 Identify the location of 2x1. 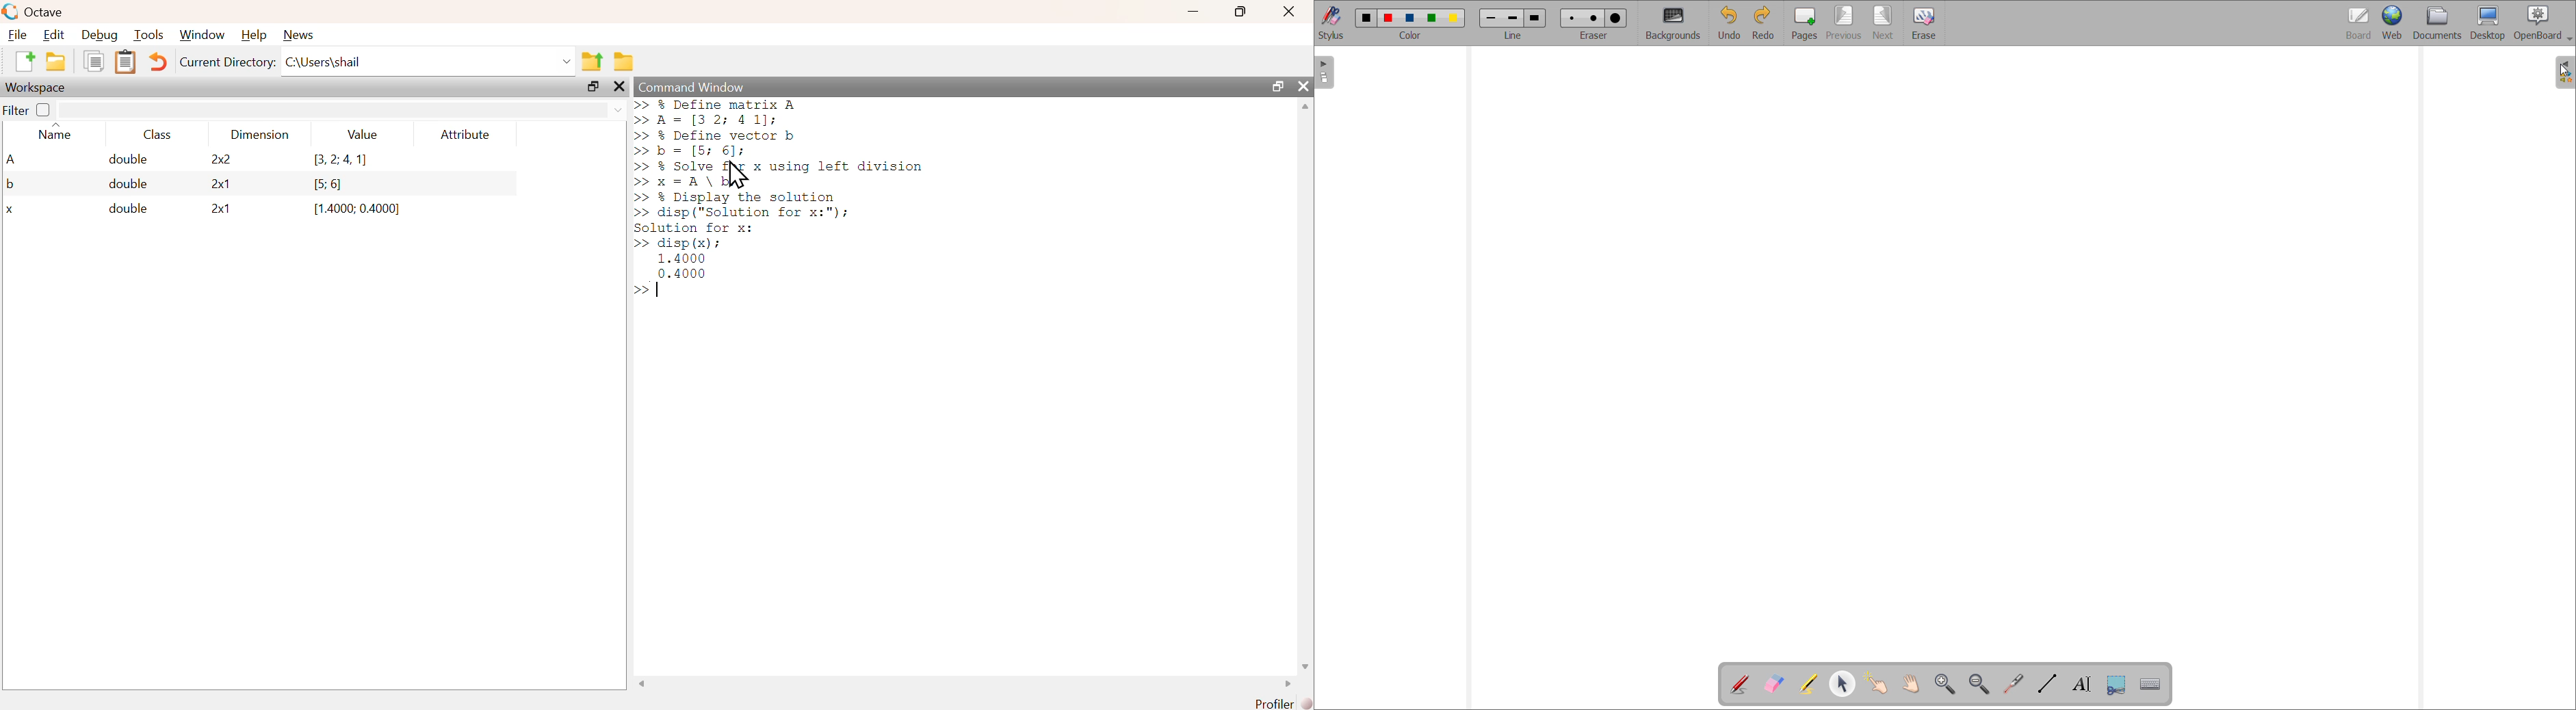
(212, 184).